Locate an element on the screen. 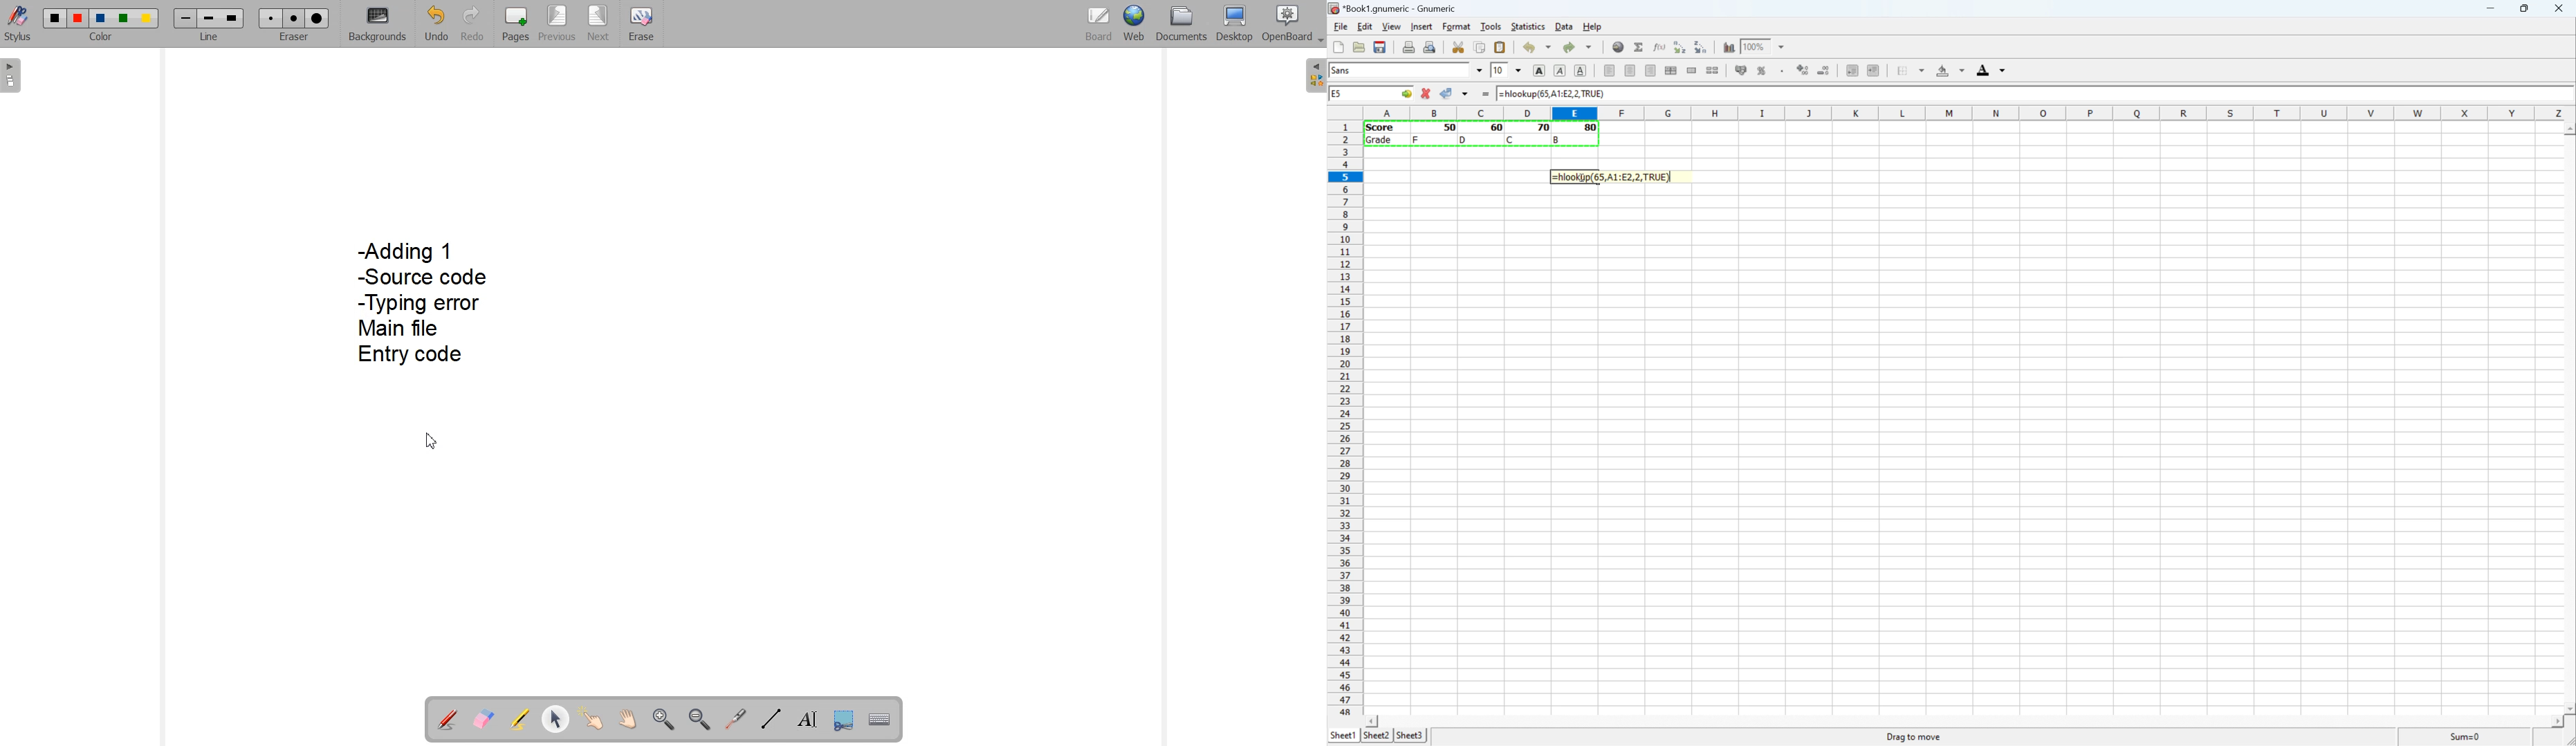 This screenshot has height=756, width=2576. Center Horizontally is located at coordinates (1628, 71).